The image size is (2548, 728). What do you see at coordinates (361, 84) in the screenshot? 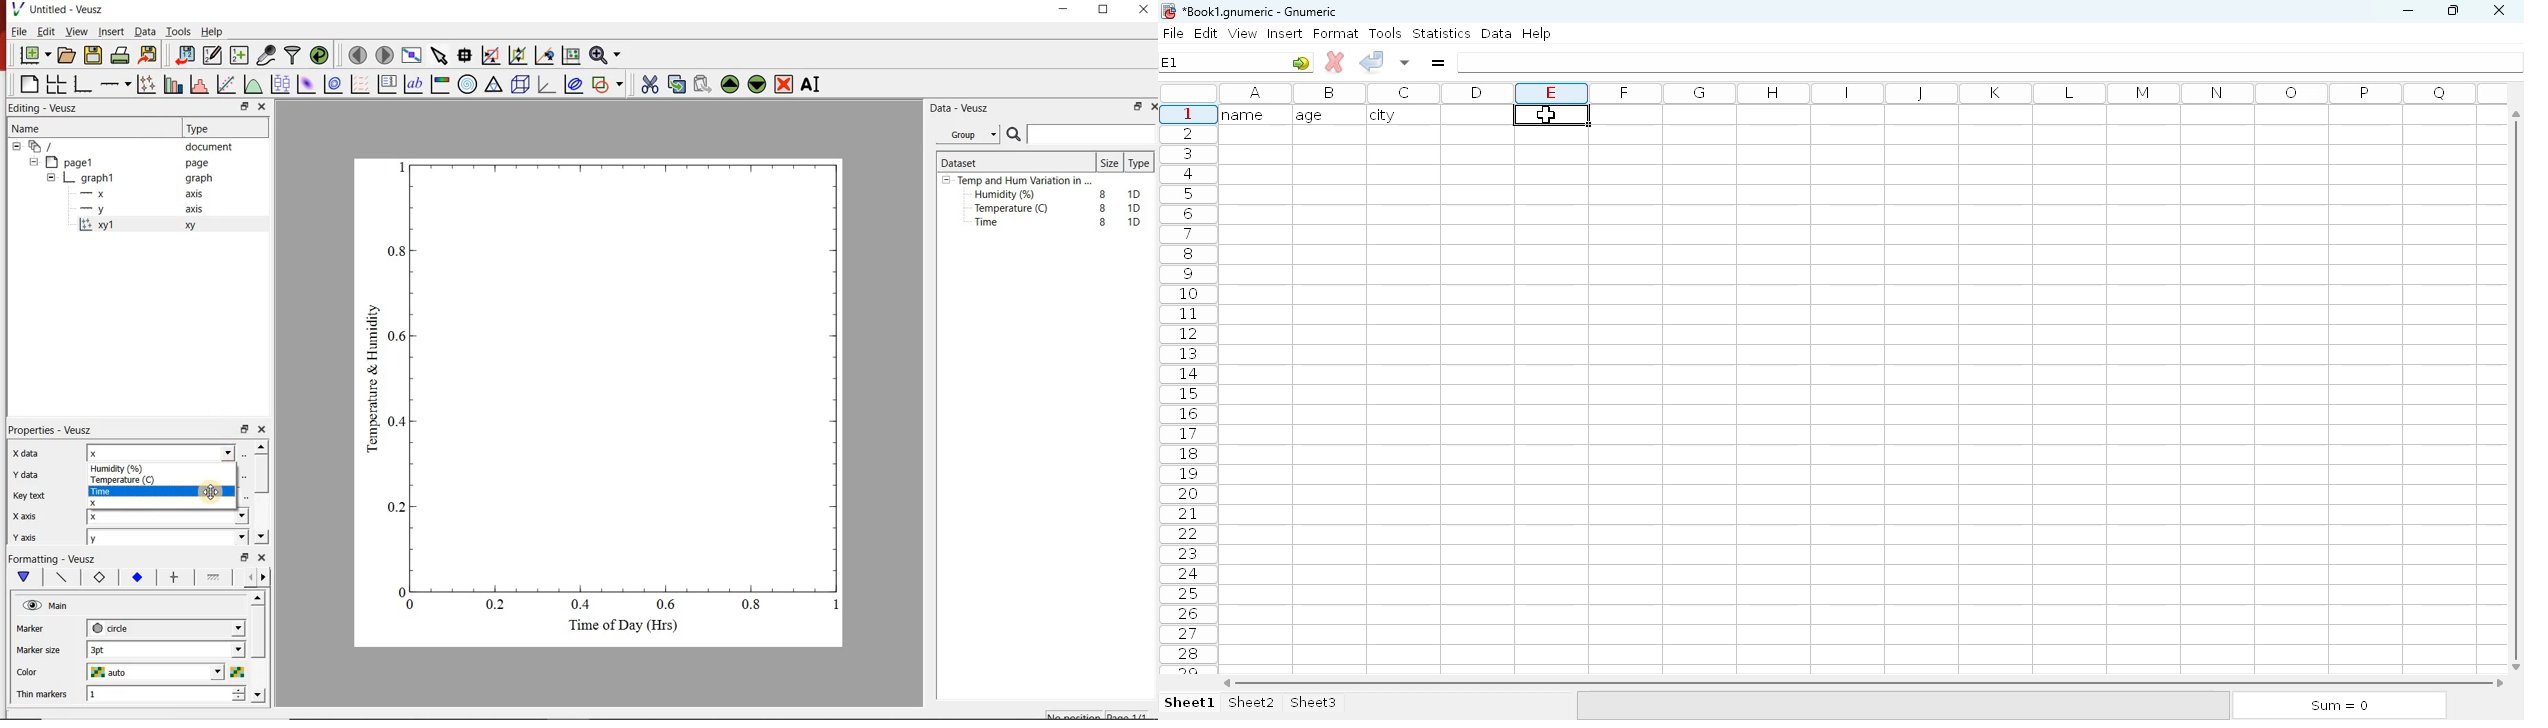
I see `plot a vector field` at bounding box center [361, 84].